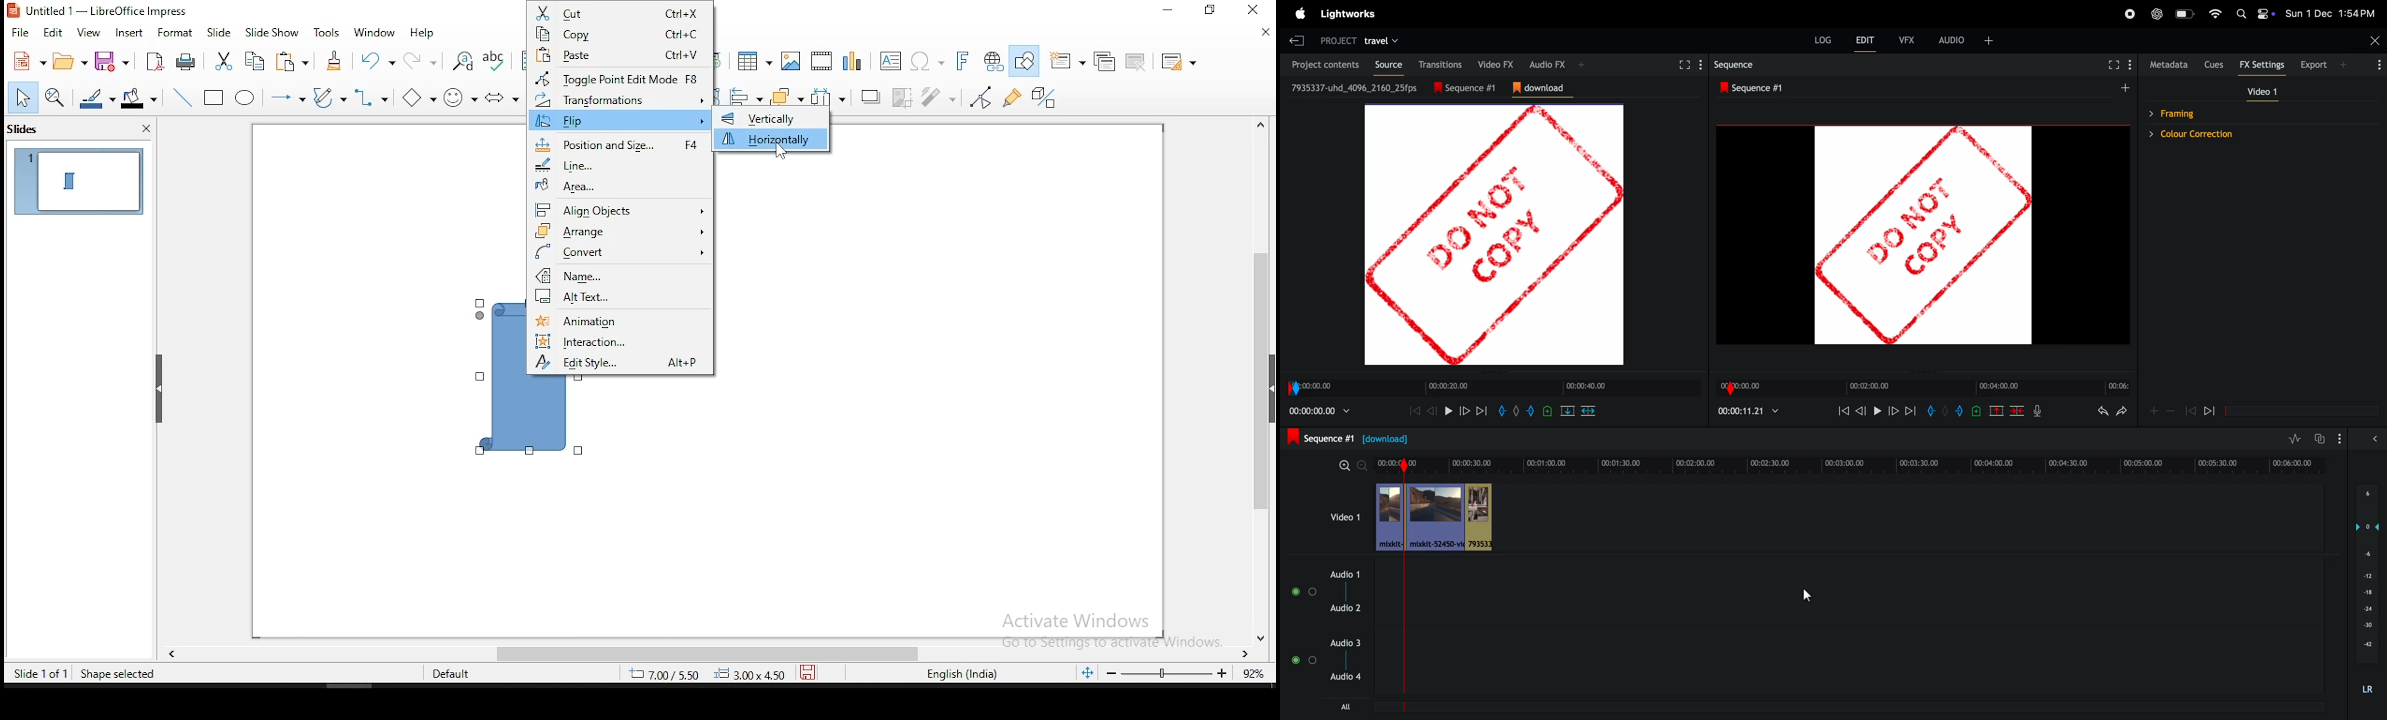  Describe the element at coordinates (423, 64) in the screenshot. I see `redo` at that location.